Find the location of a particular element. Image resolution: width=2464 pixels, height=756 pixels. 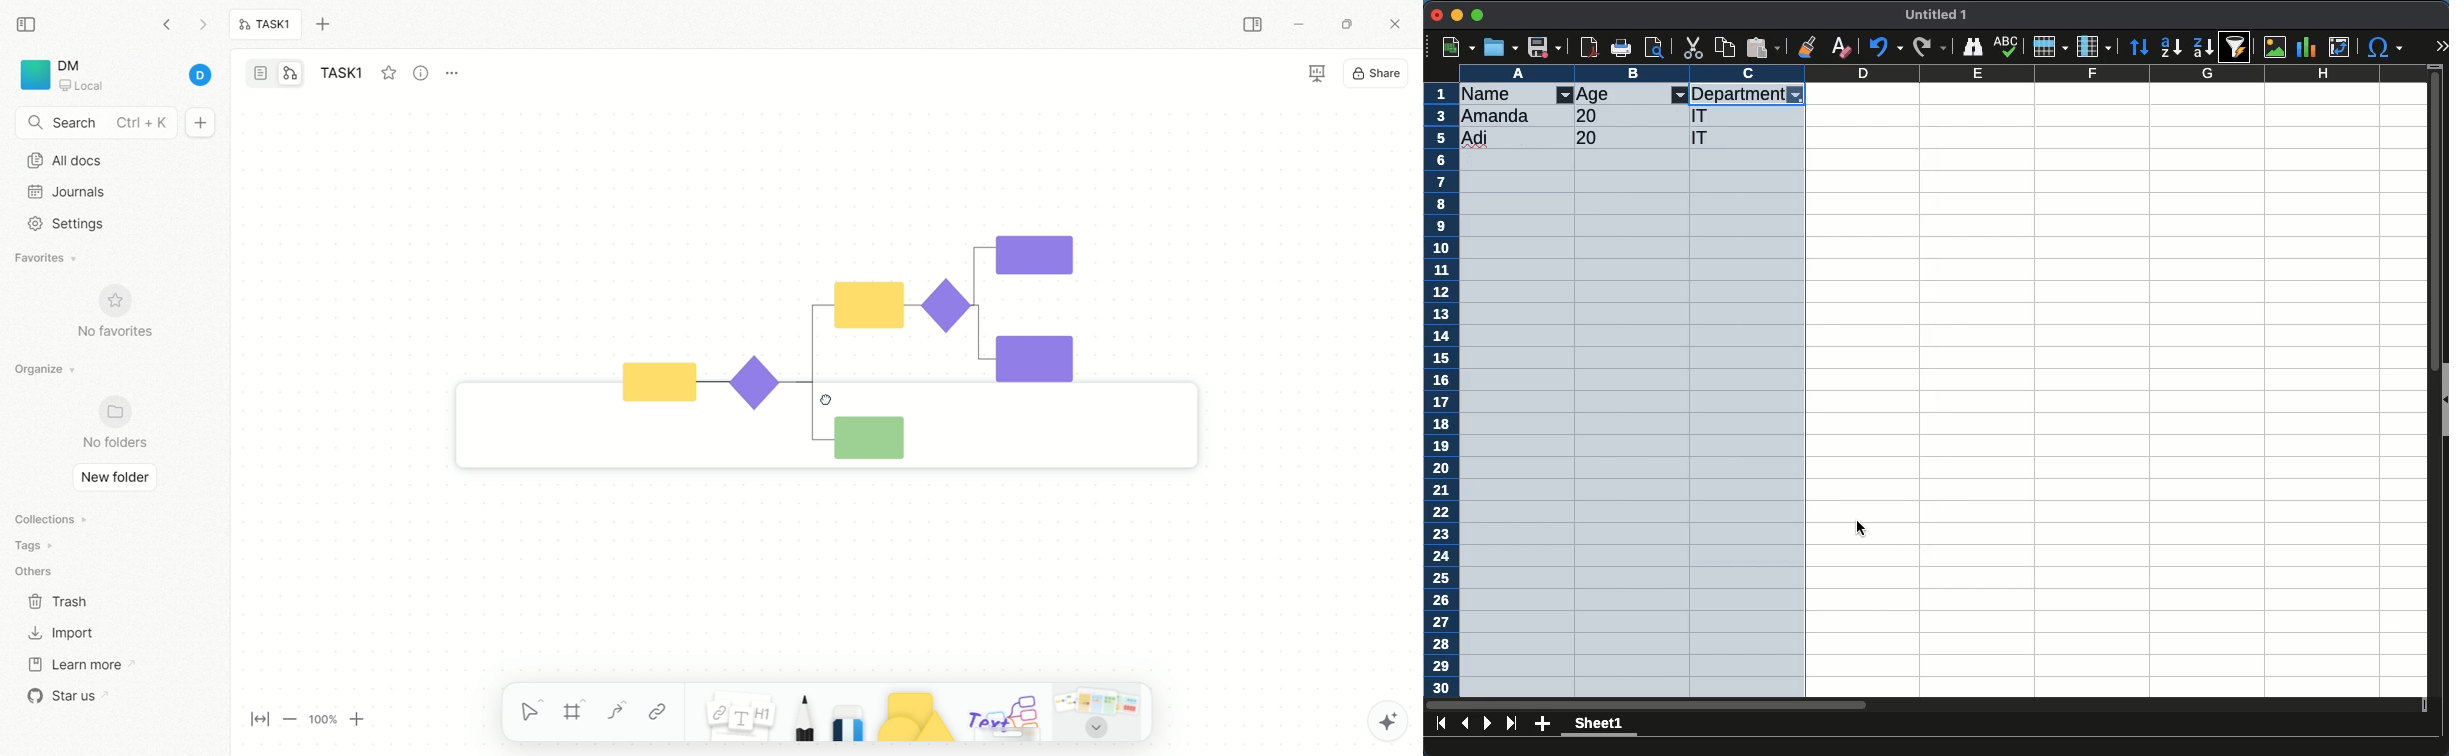

clone formatting is located at coordinates (1809, 46).